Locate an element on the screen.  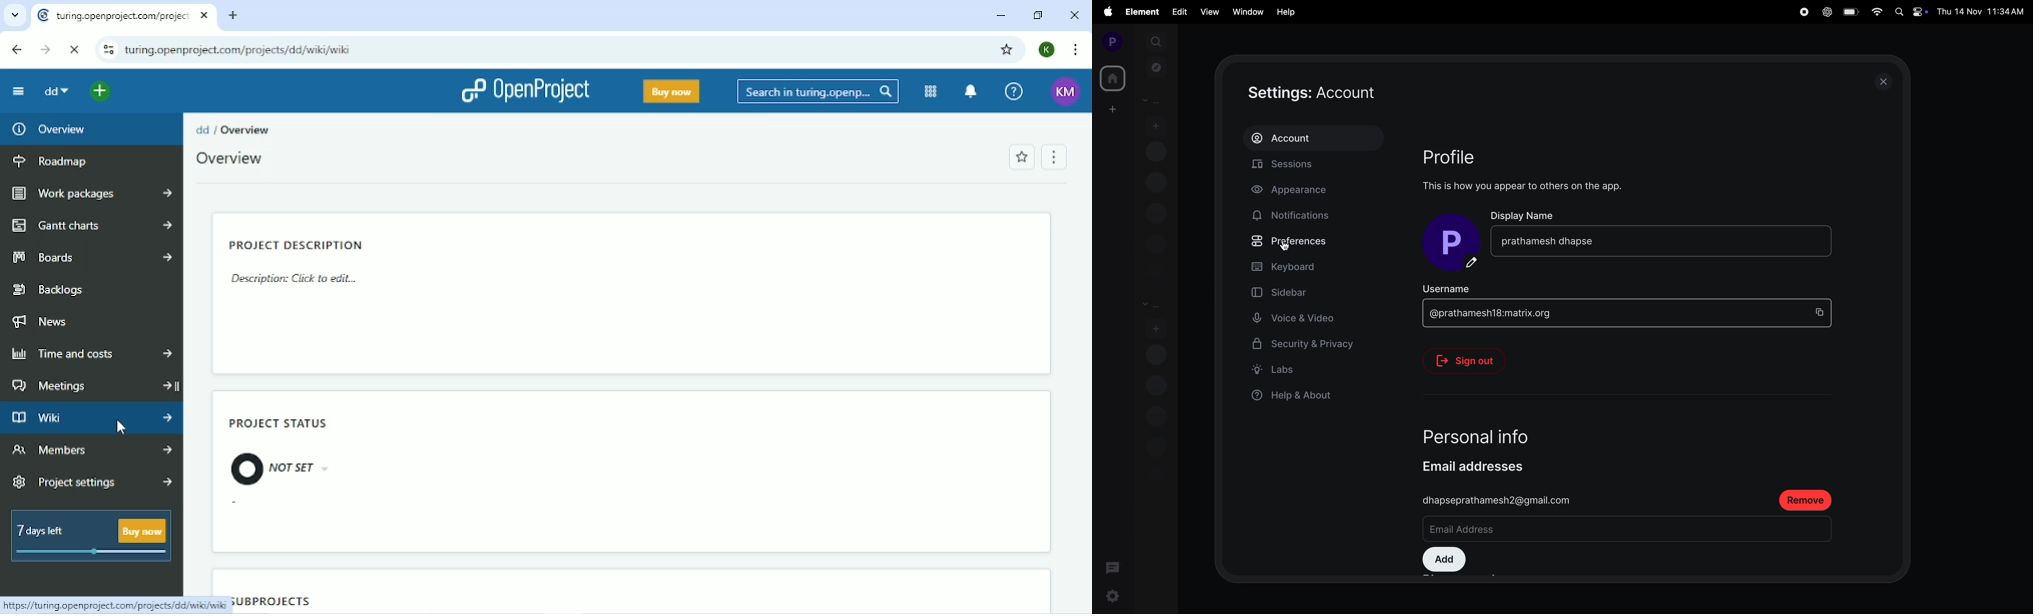
View site information is located at coordinates (107, 51).